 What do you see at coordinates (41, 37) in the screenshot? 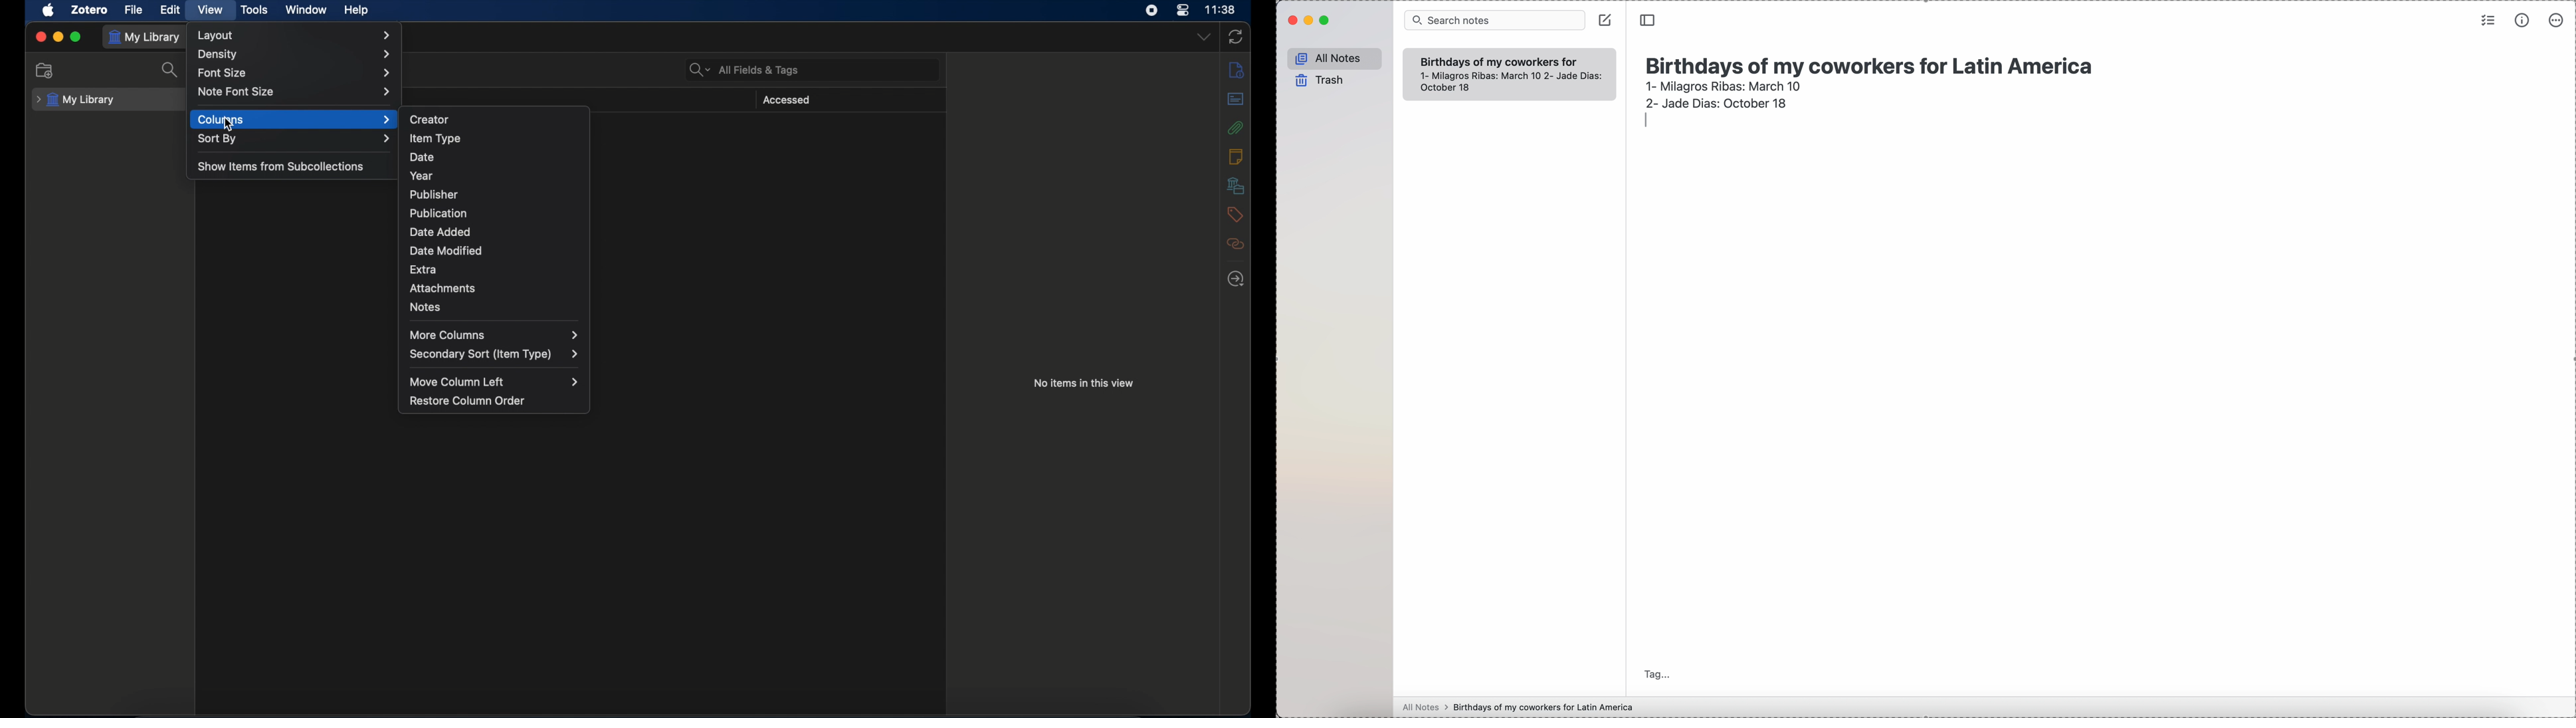
I see `close` at bounding box center [41, 37].